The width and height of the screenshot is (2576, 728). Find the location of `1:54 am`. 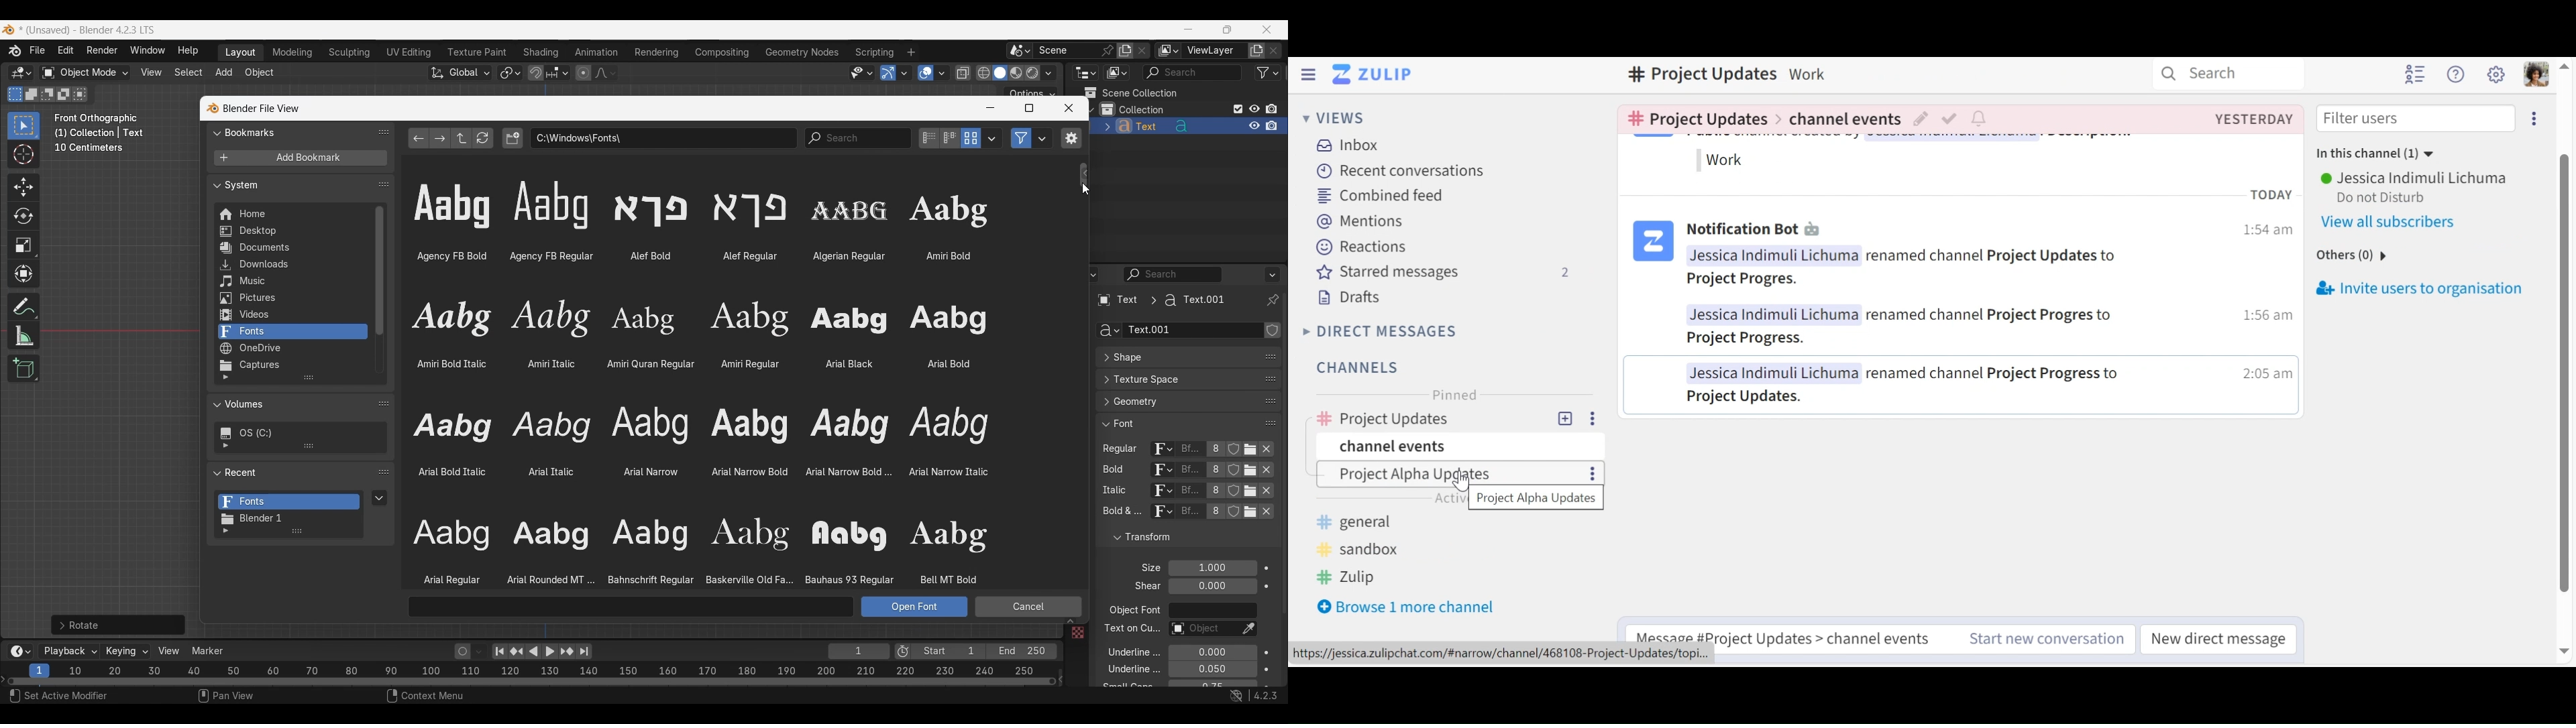

1:54 am is located at coordinates (2267, 233).